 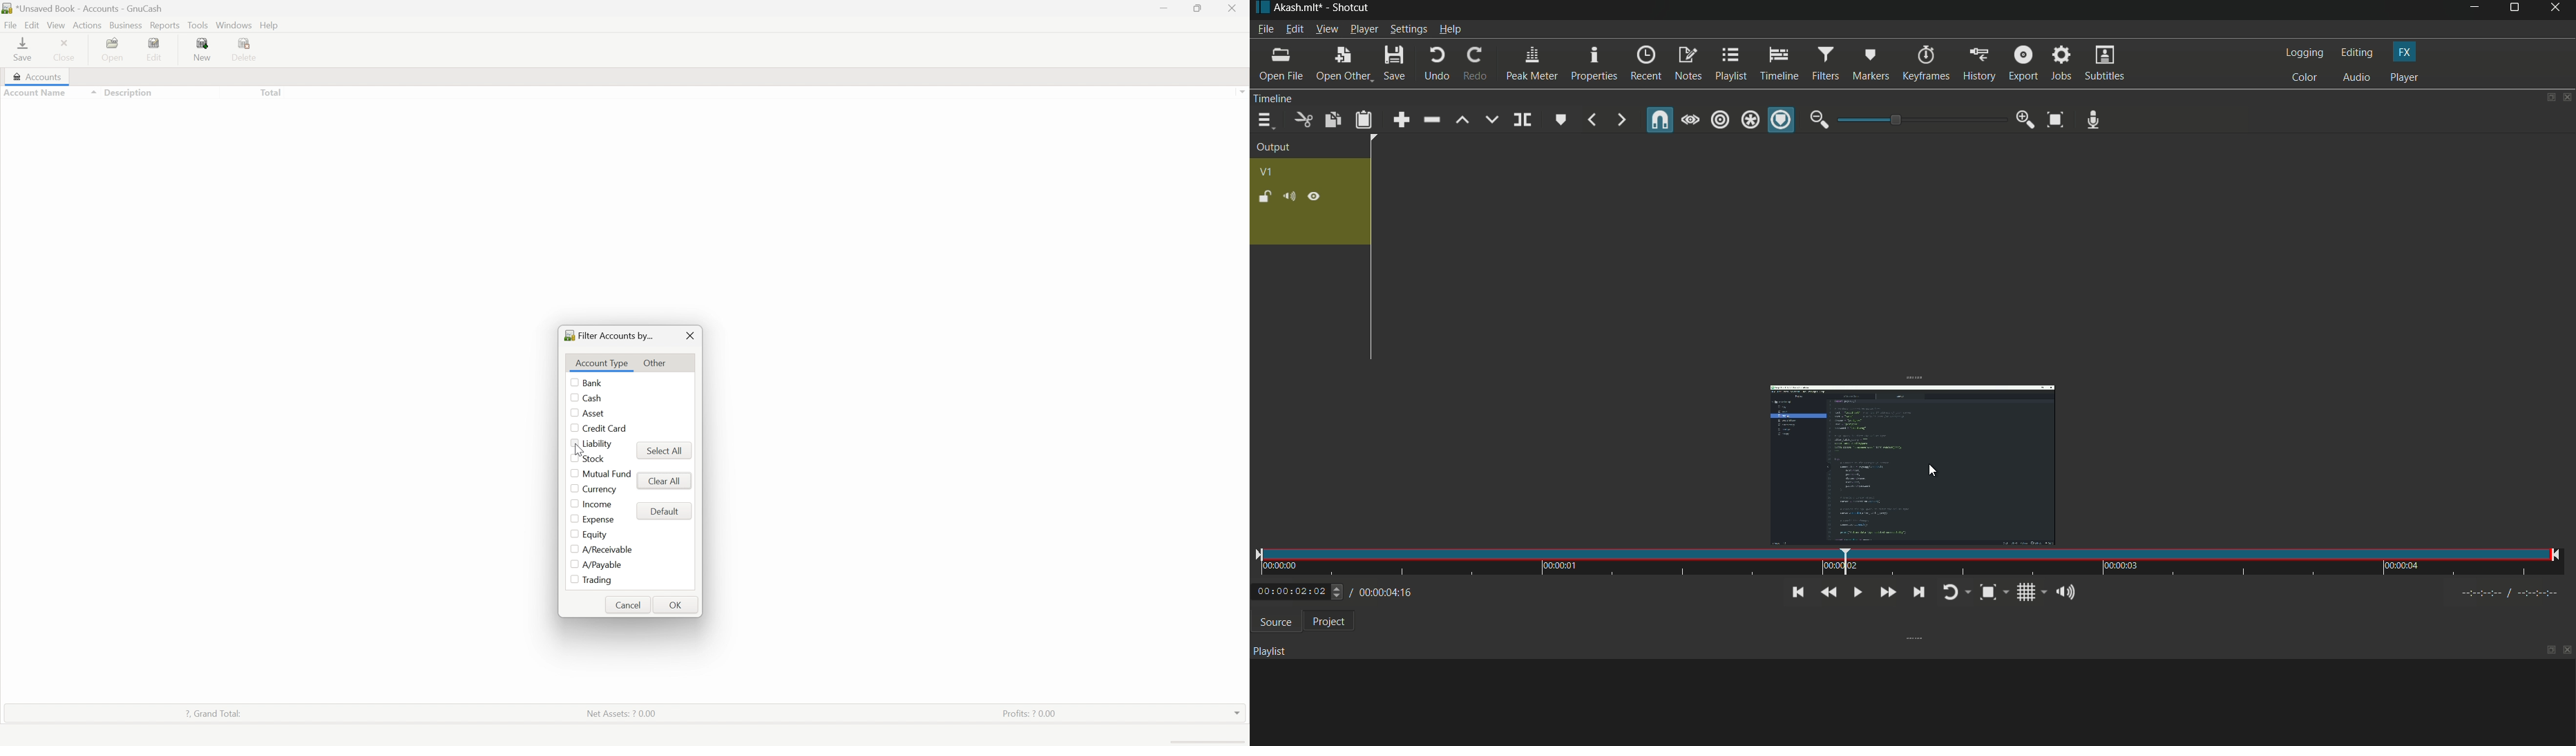 I want to click on View, so click(x=56, y=24).